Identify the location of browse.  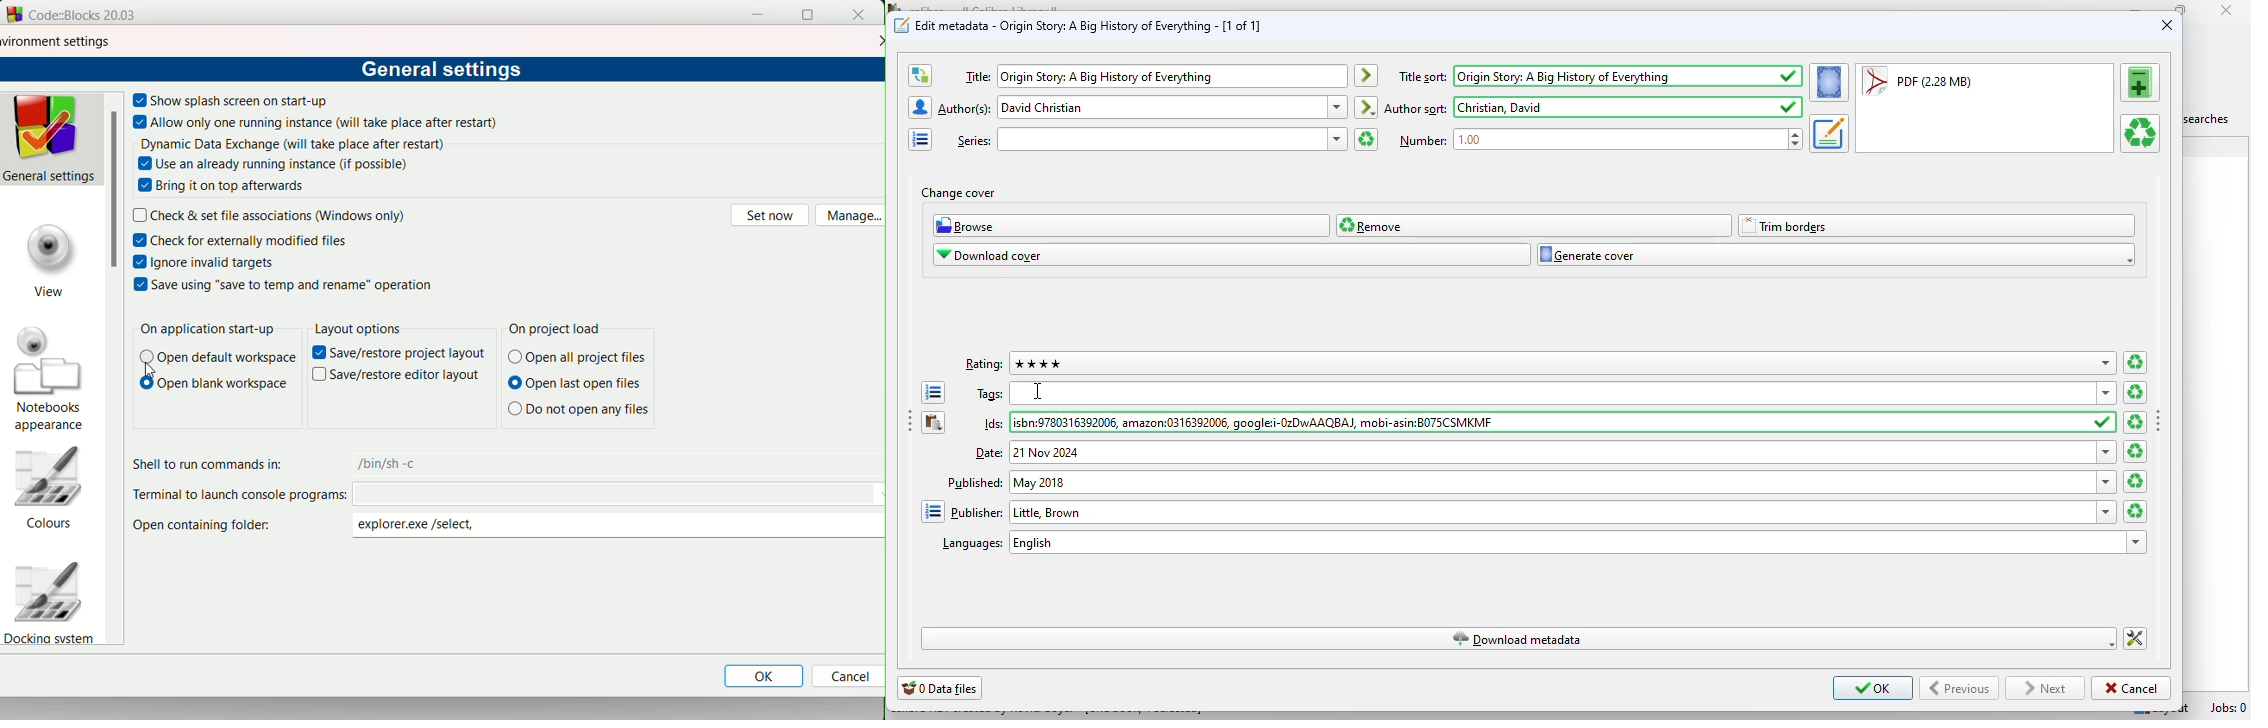
(1132, 225).